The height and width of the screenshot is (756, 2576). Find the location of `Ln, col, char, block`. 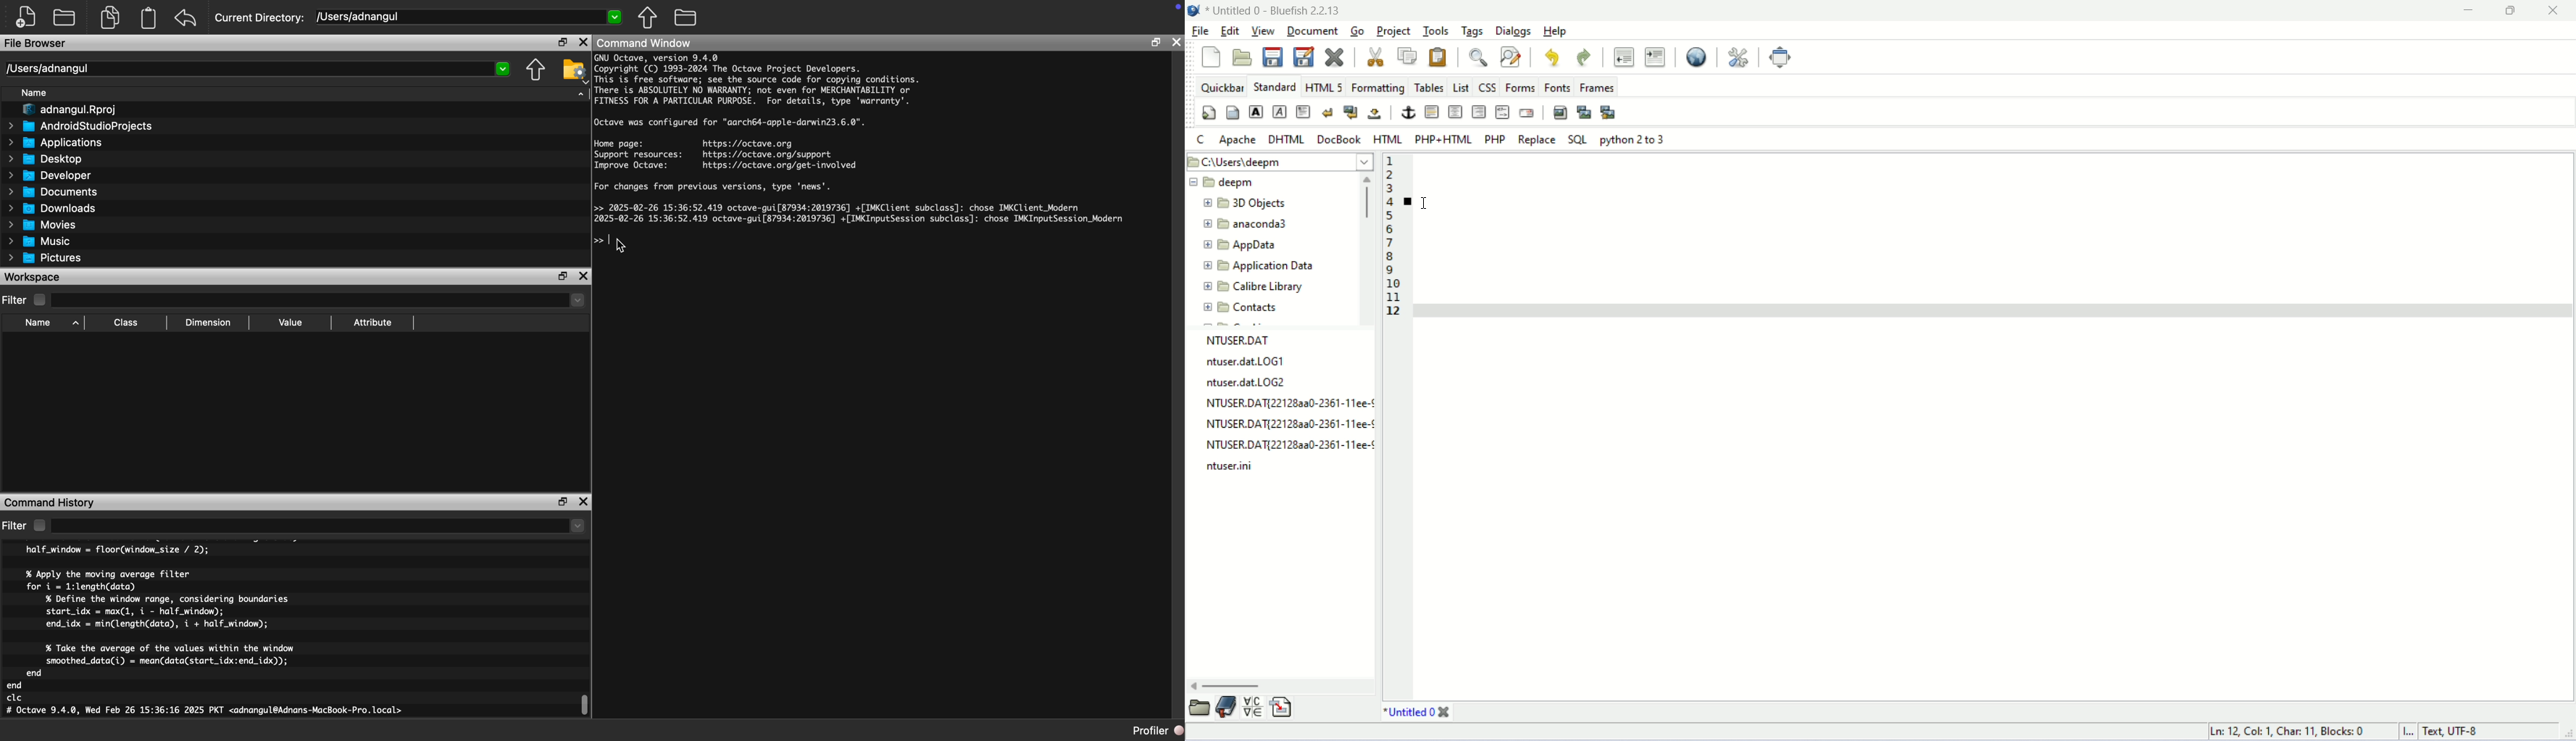

Ln, col, char, block is located at coordinates (2285, 732).